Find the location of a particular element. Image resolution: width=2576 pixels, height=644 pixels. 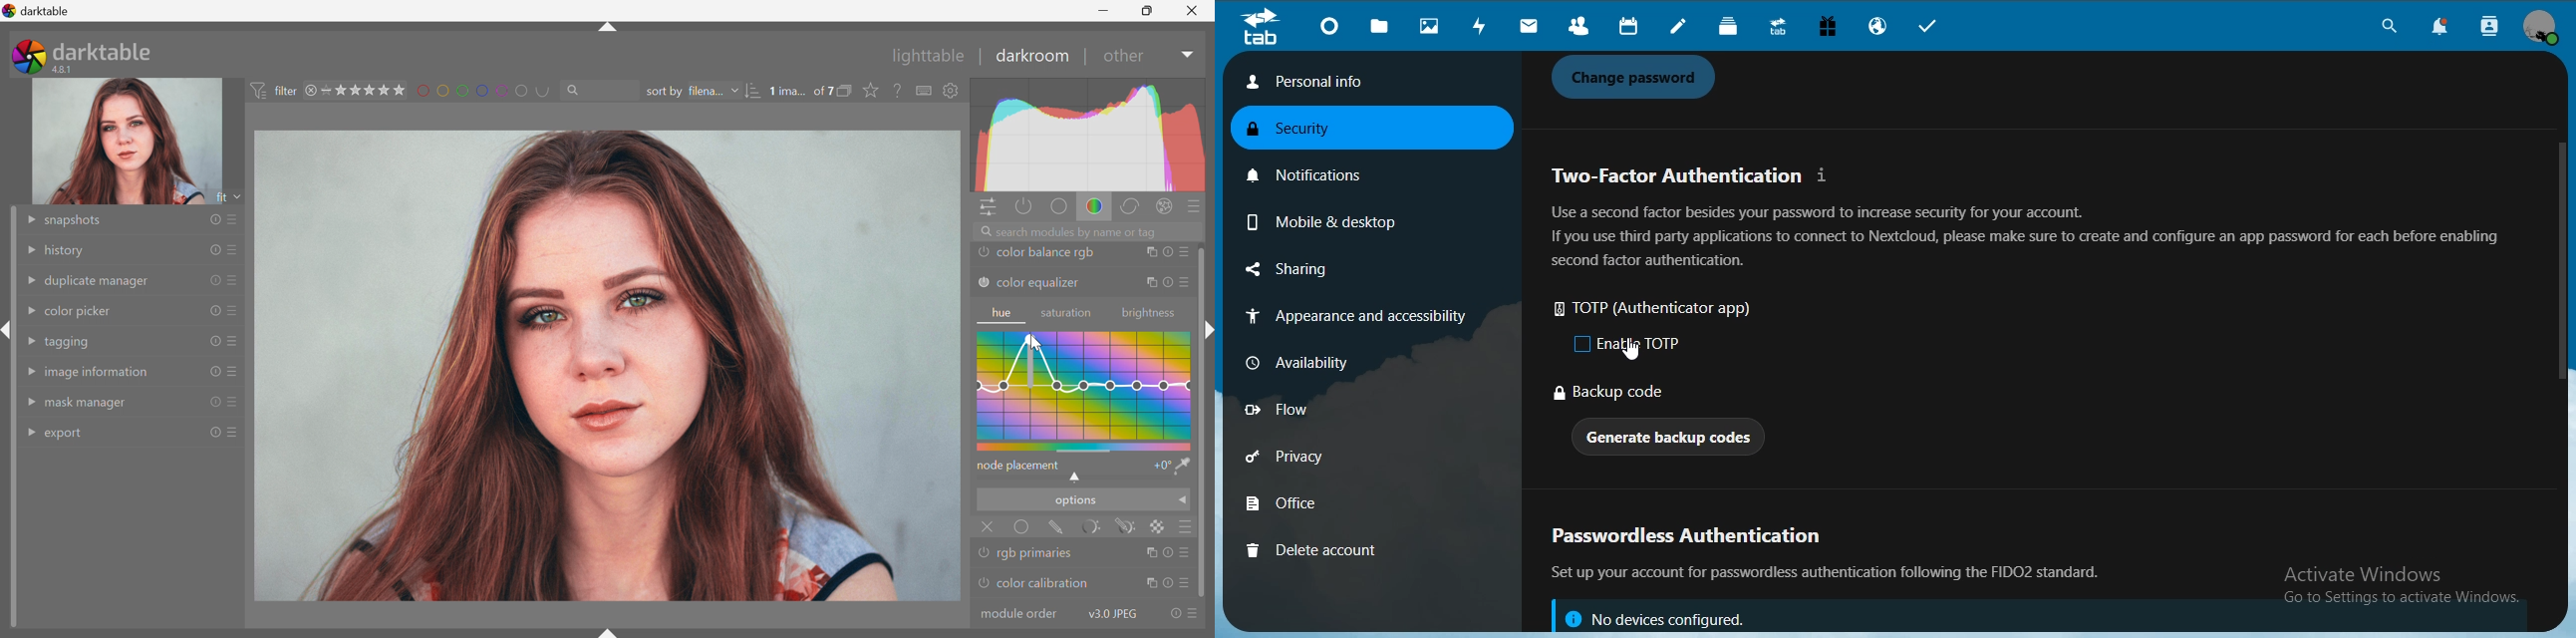

Drop Down is located at coordinates (28, 341).